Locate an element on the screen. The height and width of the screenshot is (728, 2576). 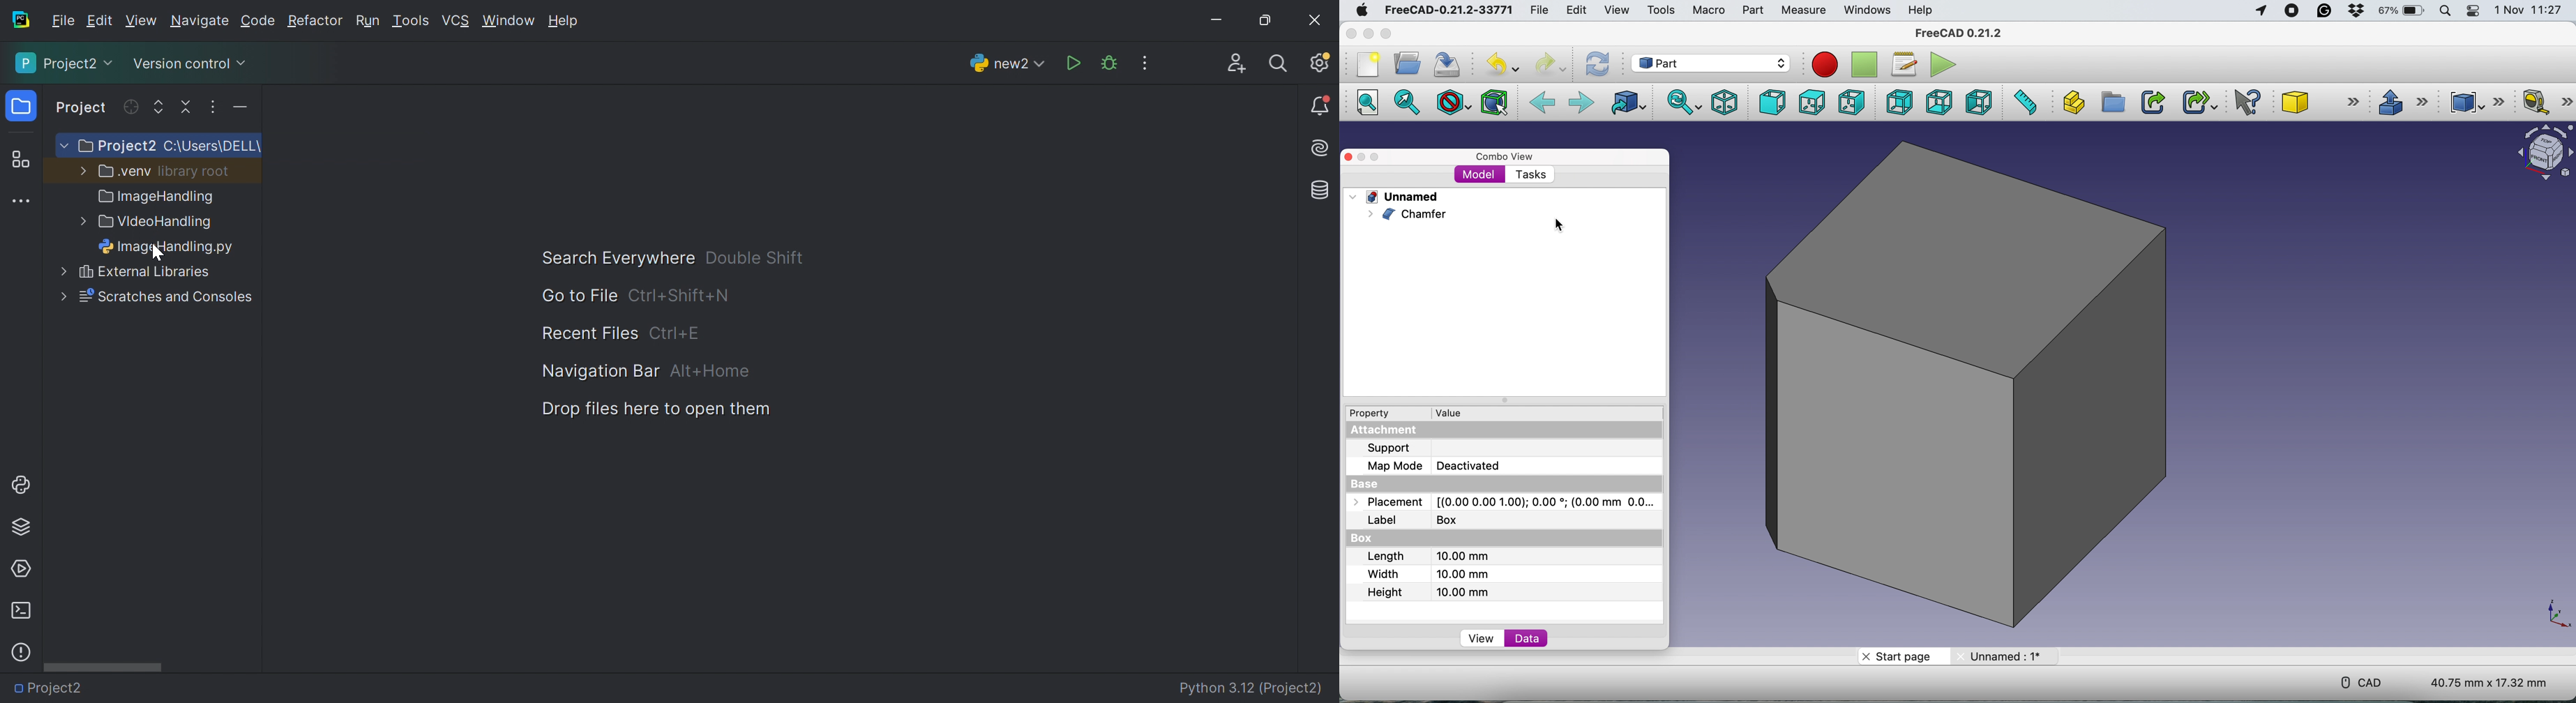
freecad is located at coordinates (1966, 34).